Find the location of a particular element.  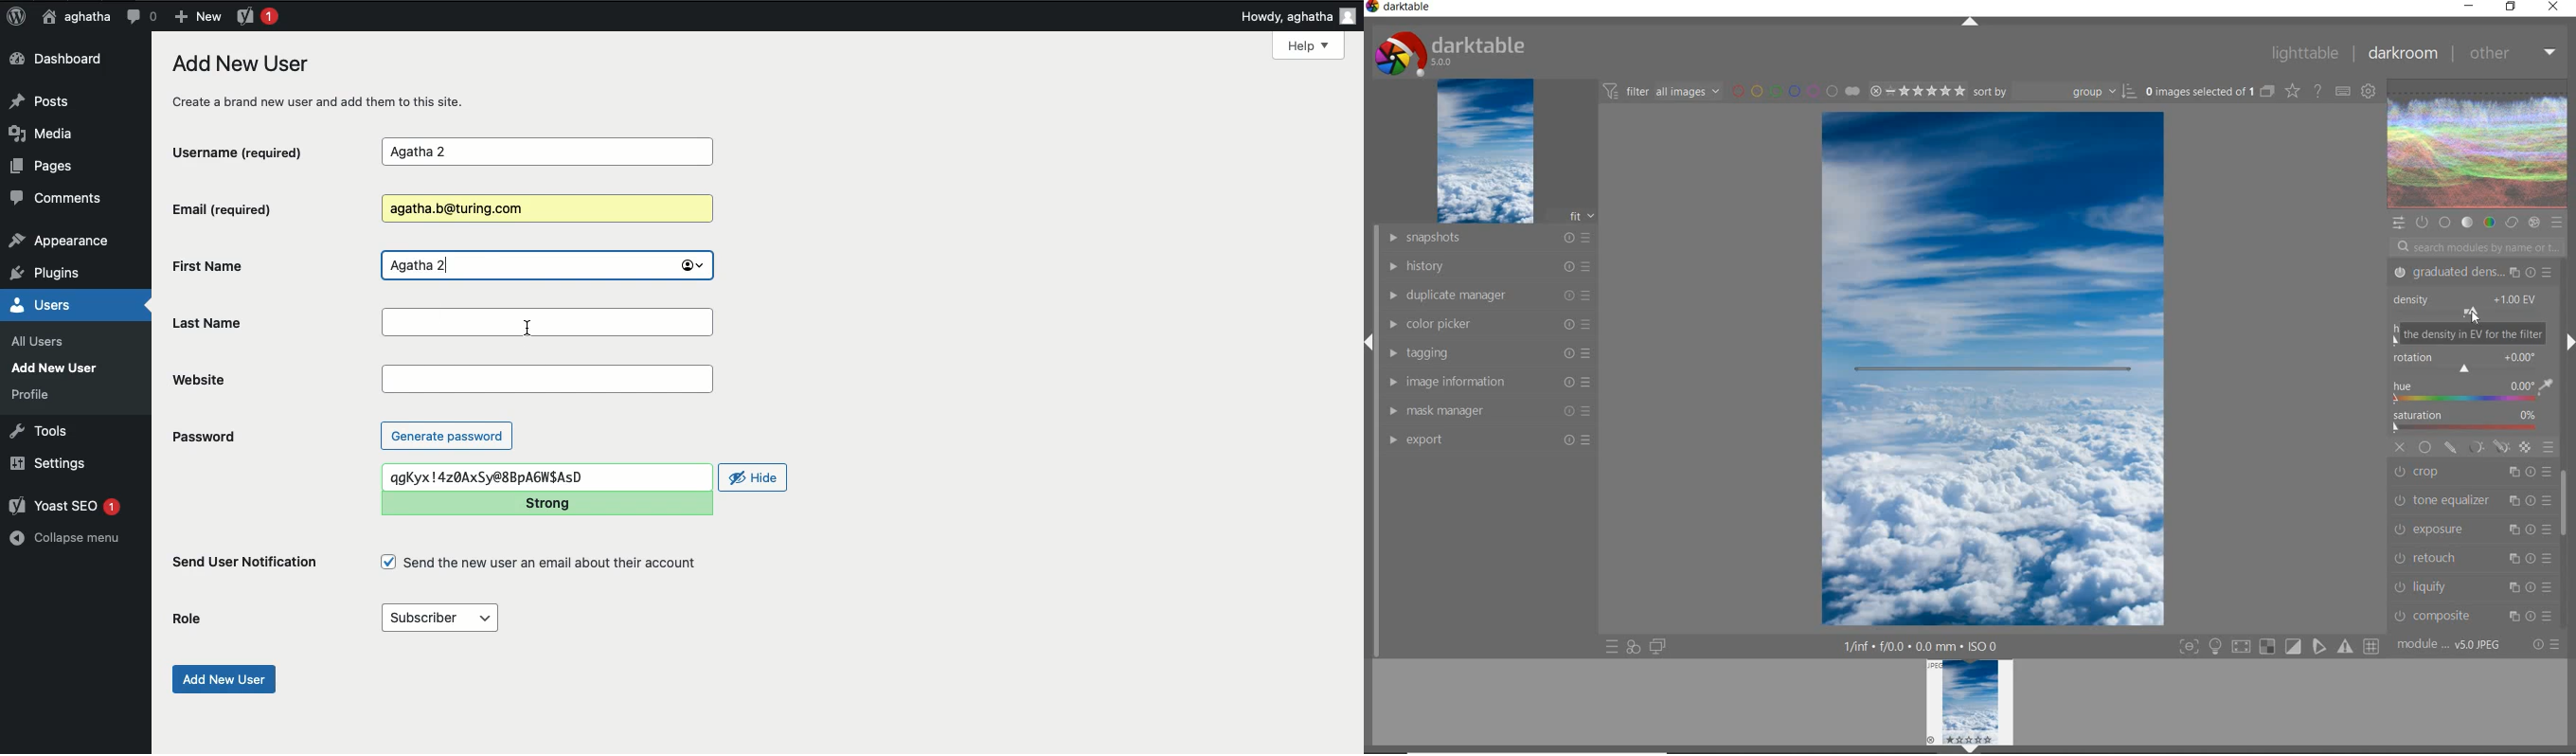

DENSITY LINE is located at coordinates (1993, 371).